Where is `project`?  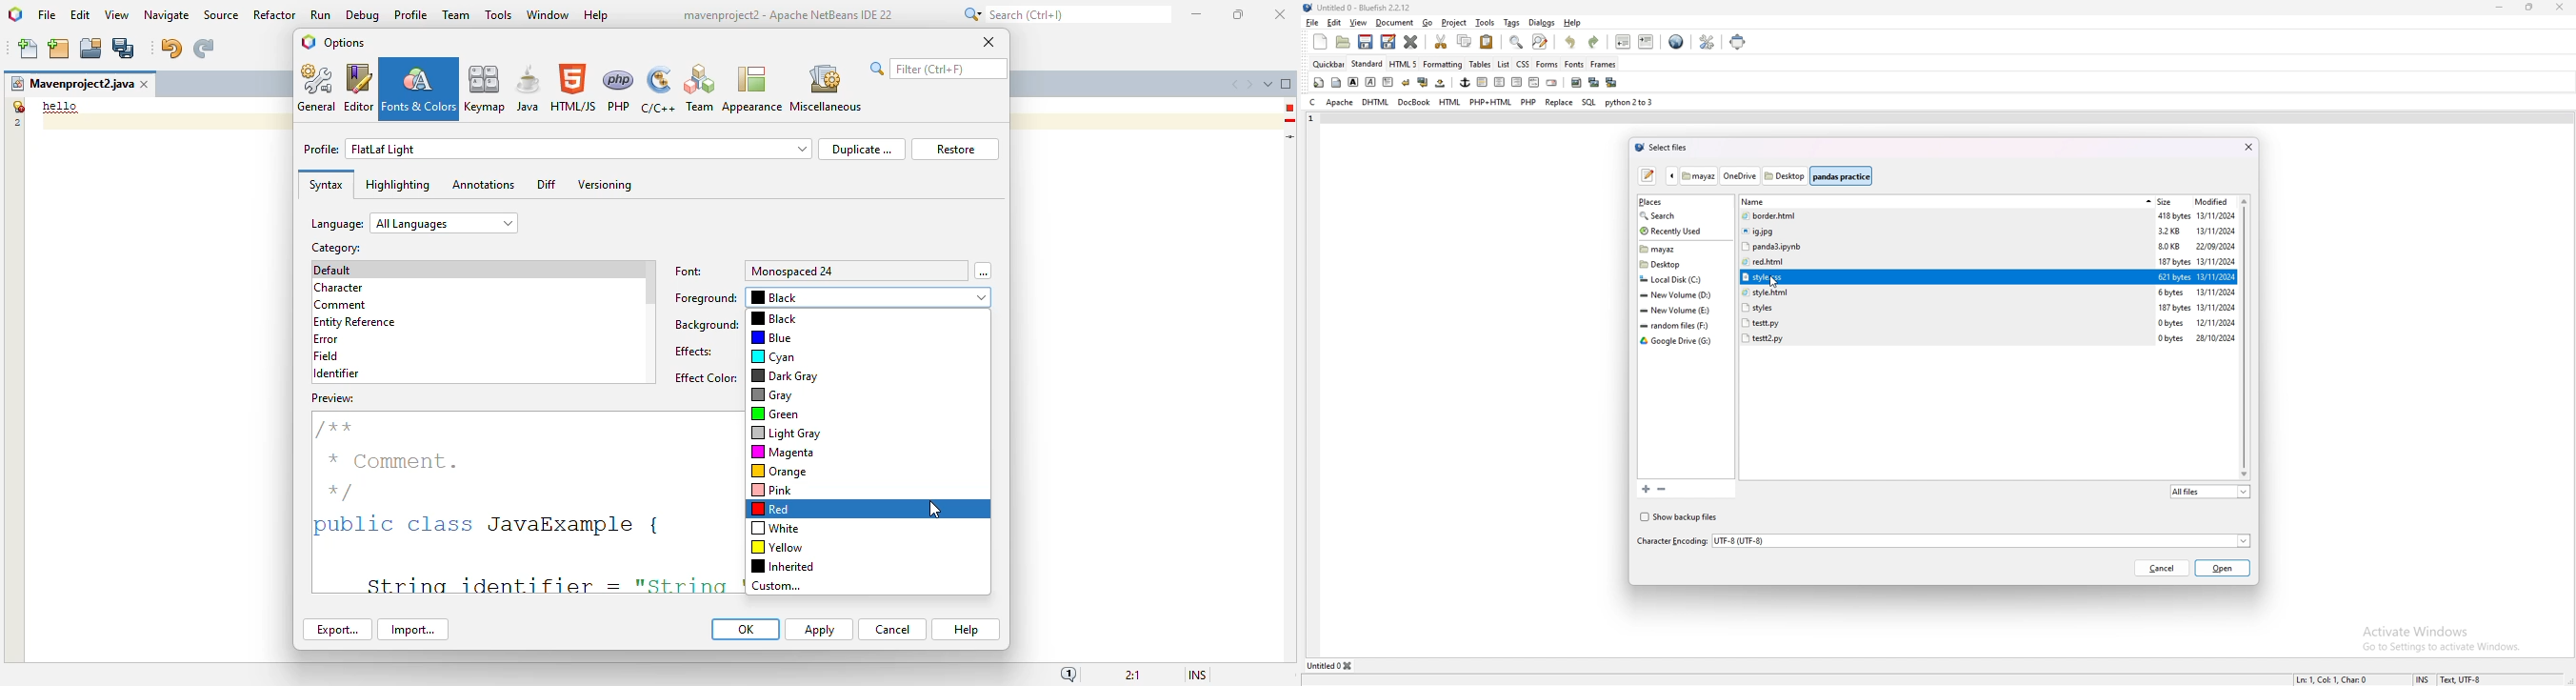 project is located at coordinates (1454, 23).